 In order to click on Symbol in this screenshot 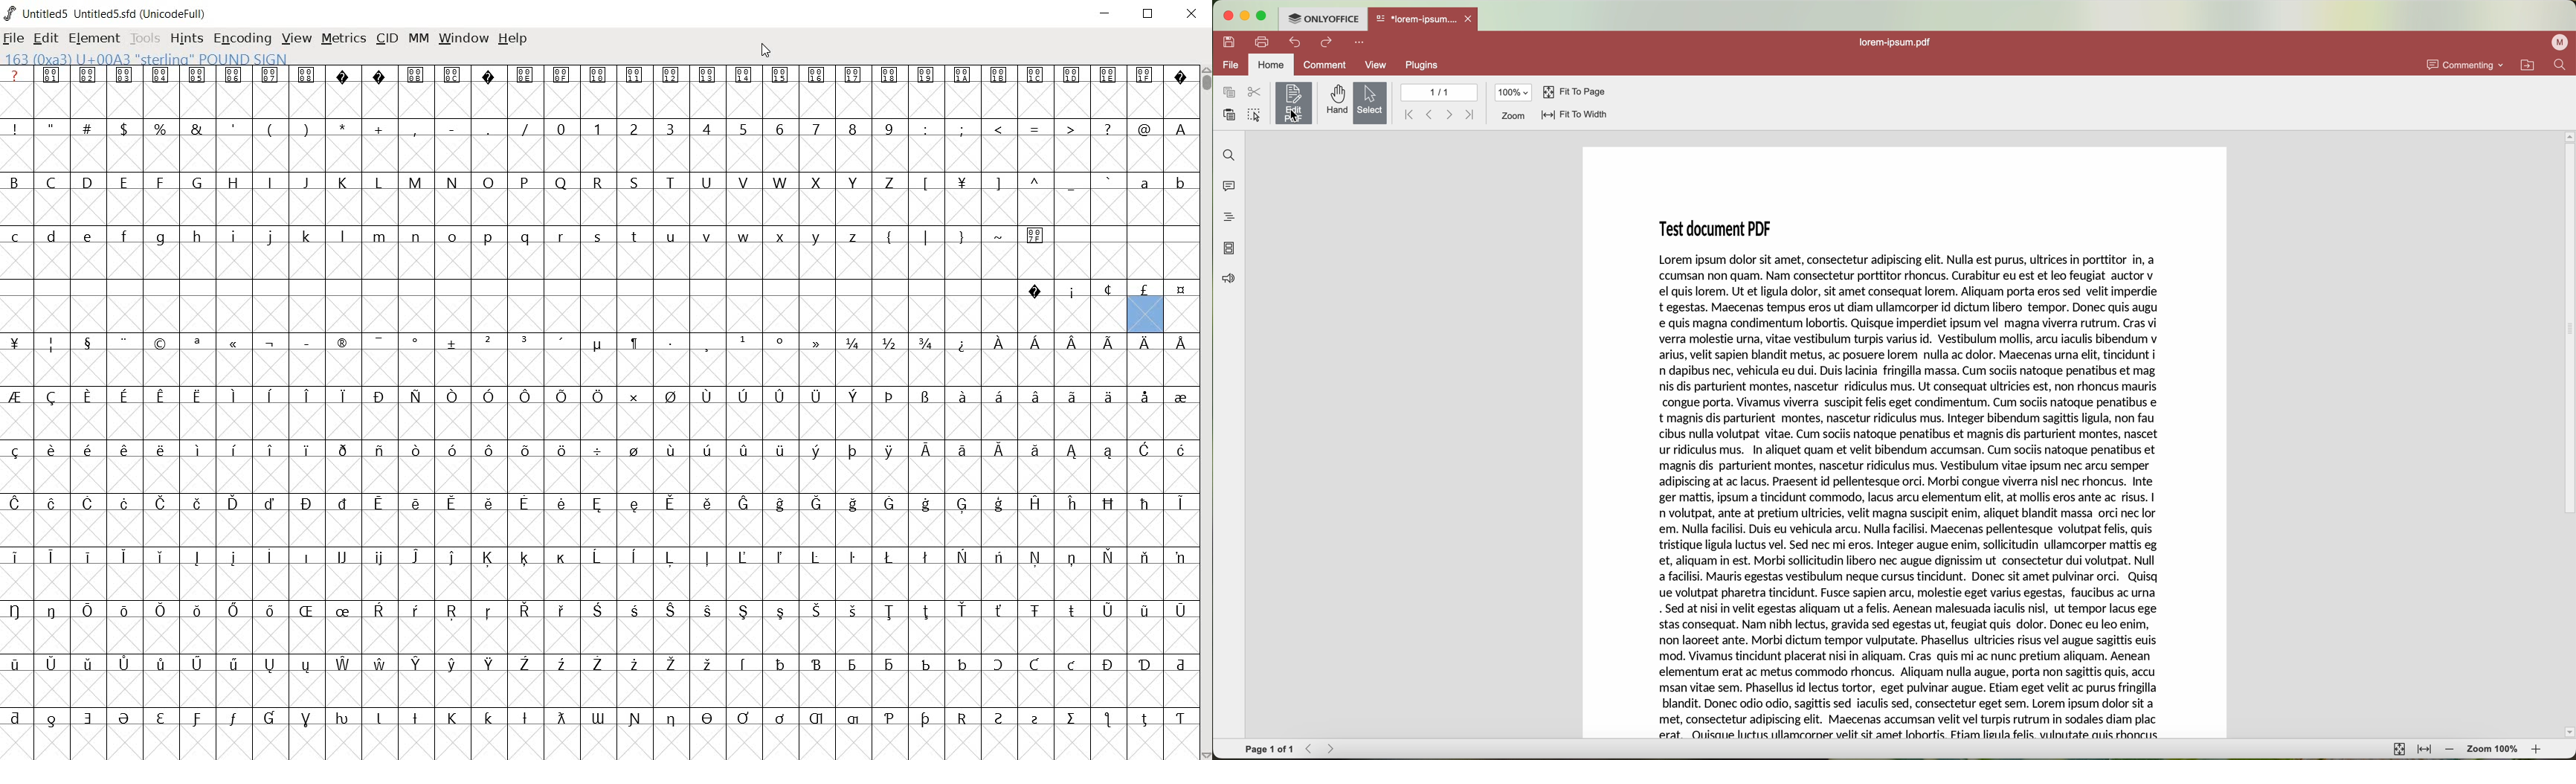, I will do `click(1109, 343)`.